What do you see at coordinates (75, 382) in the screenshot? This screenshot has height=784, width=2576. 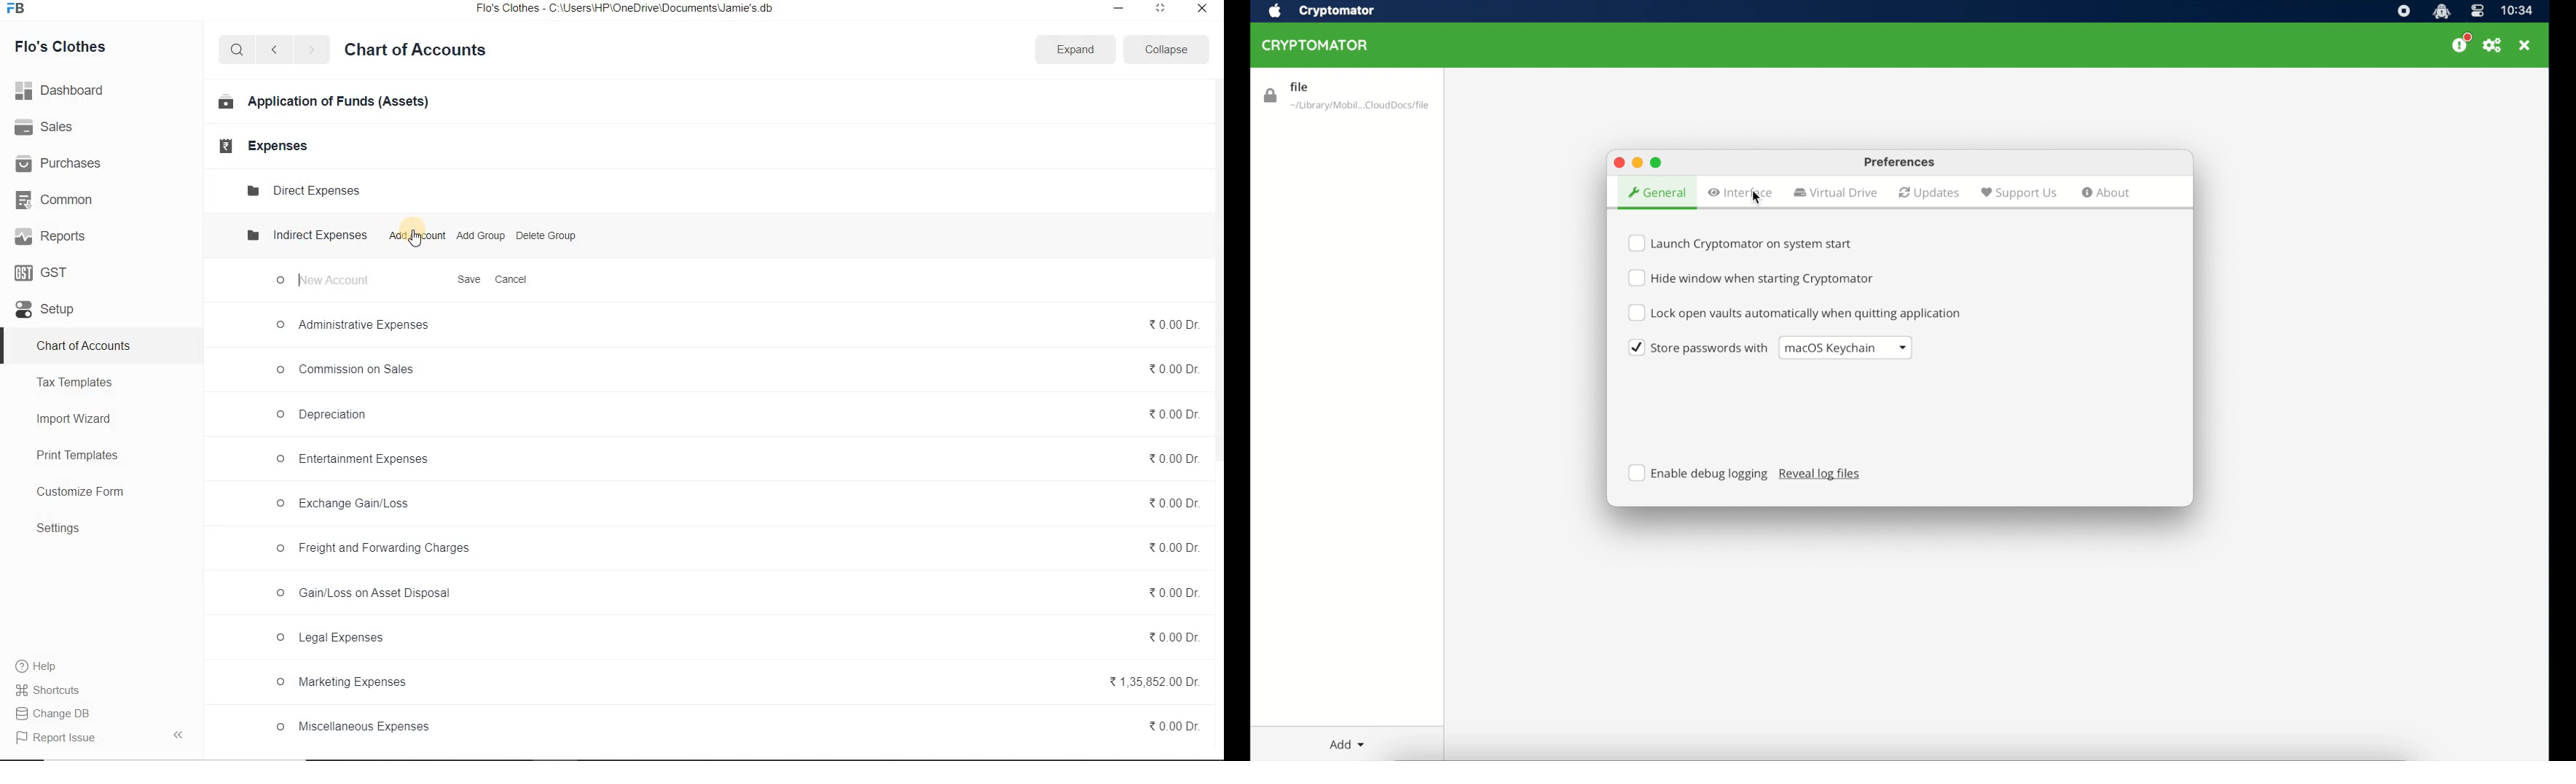 I see `Tax Templates` at bounding box center [75, 382].